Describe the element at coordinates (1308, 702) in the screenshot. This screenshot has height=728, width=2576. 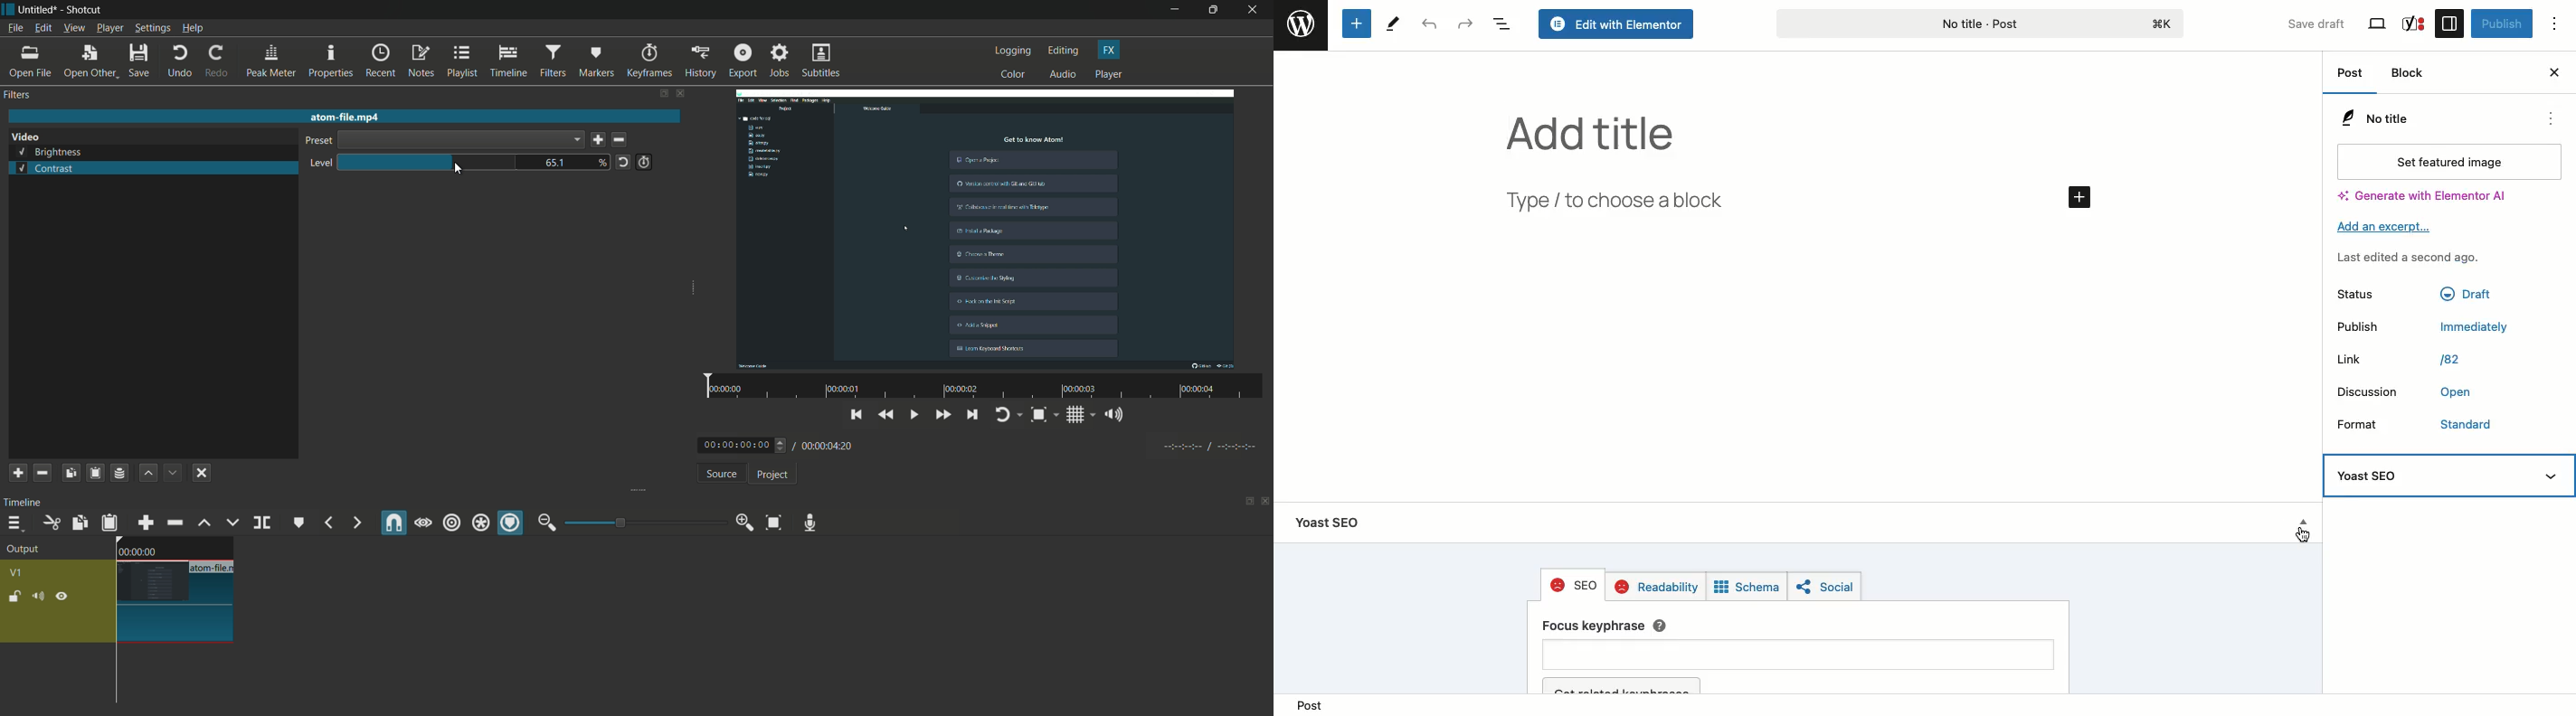
I see `Post` at that location.